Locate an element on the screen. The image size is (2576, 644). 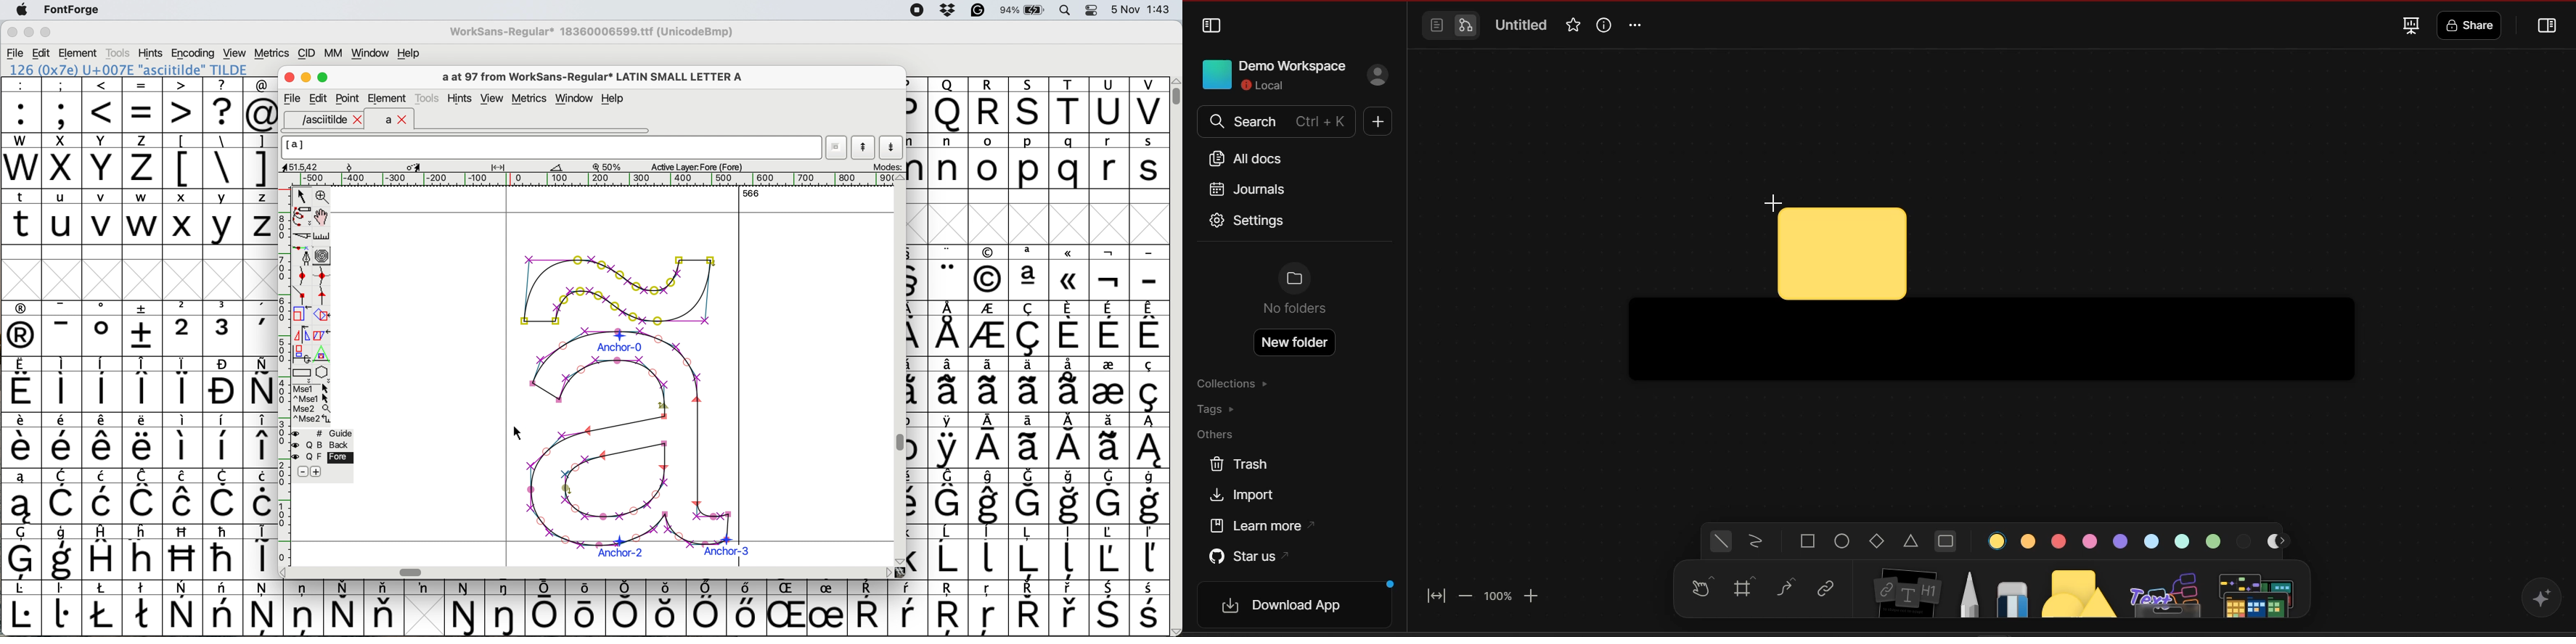
additional tools is located at coordinates (2259, 593).